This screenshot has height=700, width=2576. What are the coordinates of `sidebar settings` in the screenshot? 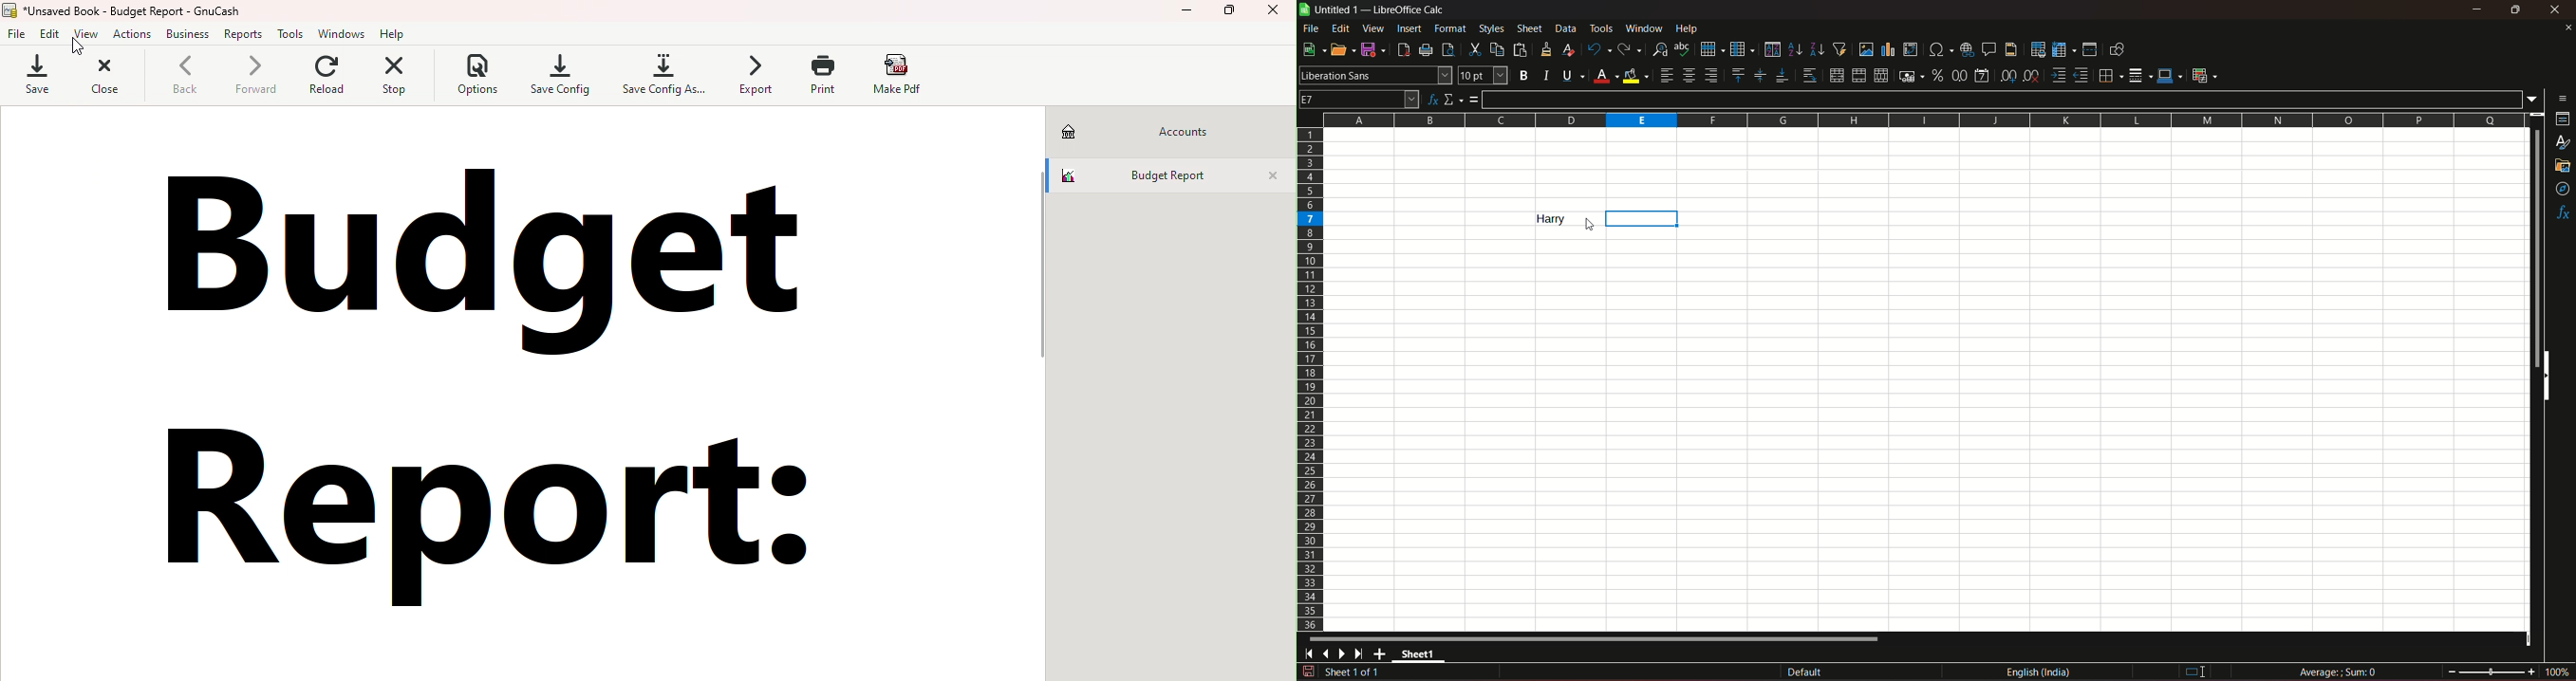 It's located at (2564, 97).